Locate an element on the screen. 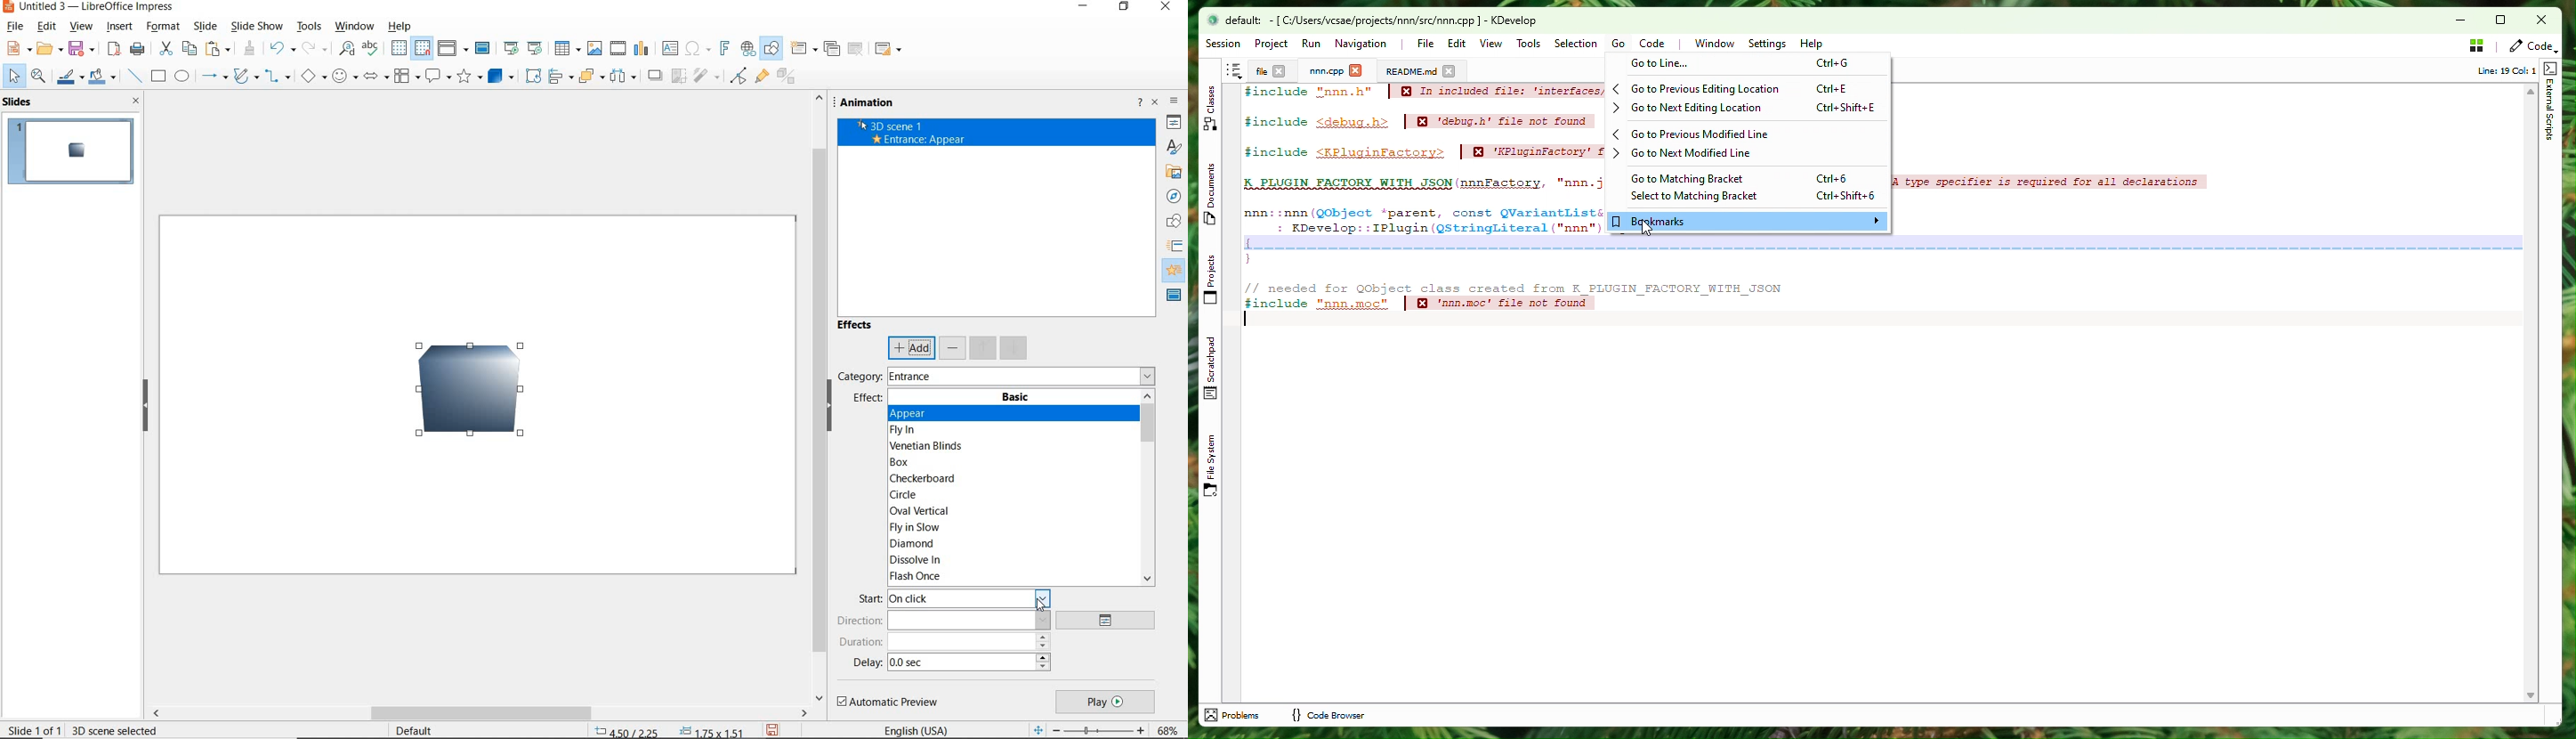 This screenshot has width=2576, height=756. 3d scene selected is located at coordinates (115, 730).